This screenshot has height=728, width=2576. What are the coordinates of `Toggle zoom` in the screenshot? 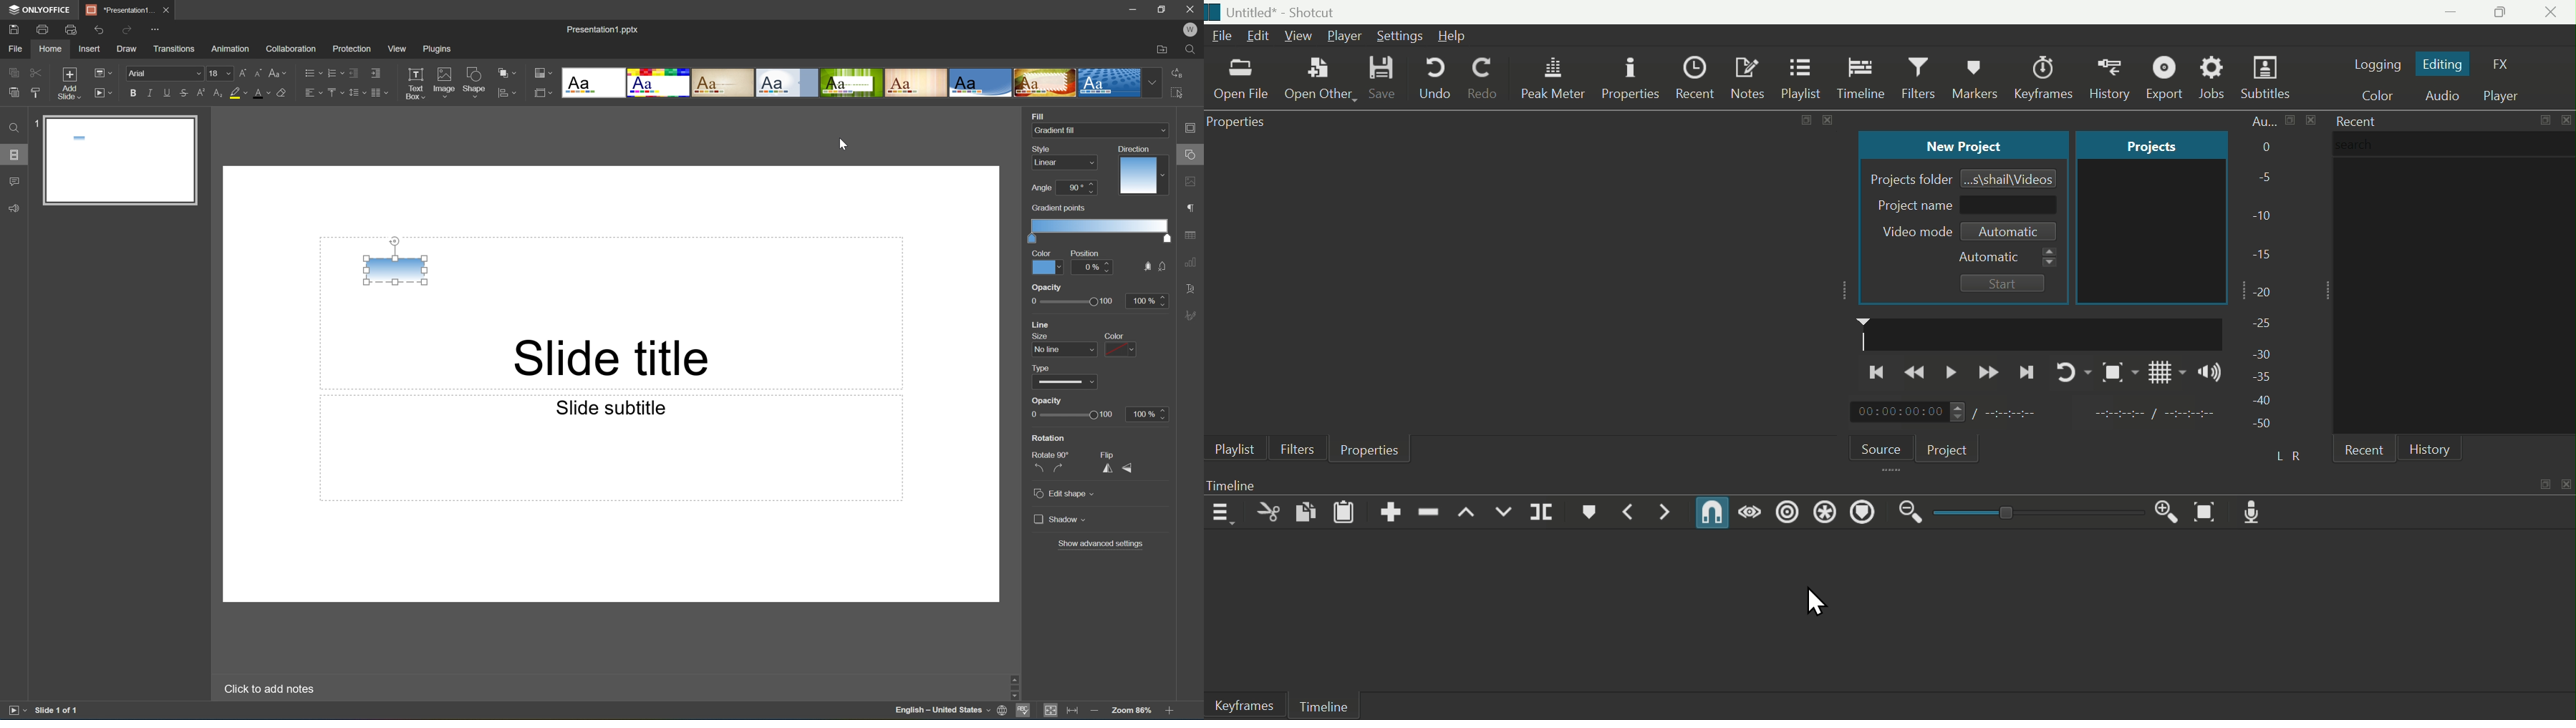 It's located at (2114, 372).